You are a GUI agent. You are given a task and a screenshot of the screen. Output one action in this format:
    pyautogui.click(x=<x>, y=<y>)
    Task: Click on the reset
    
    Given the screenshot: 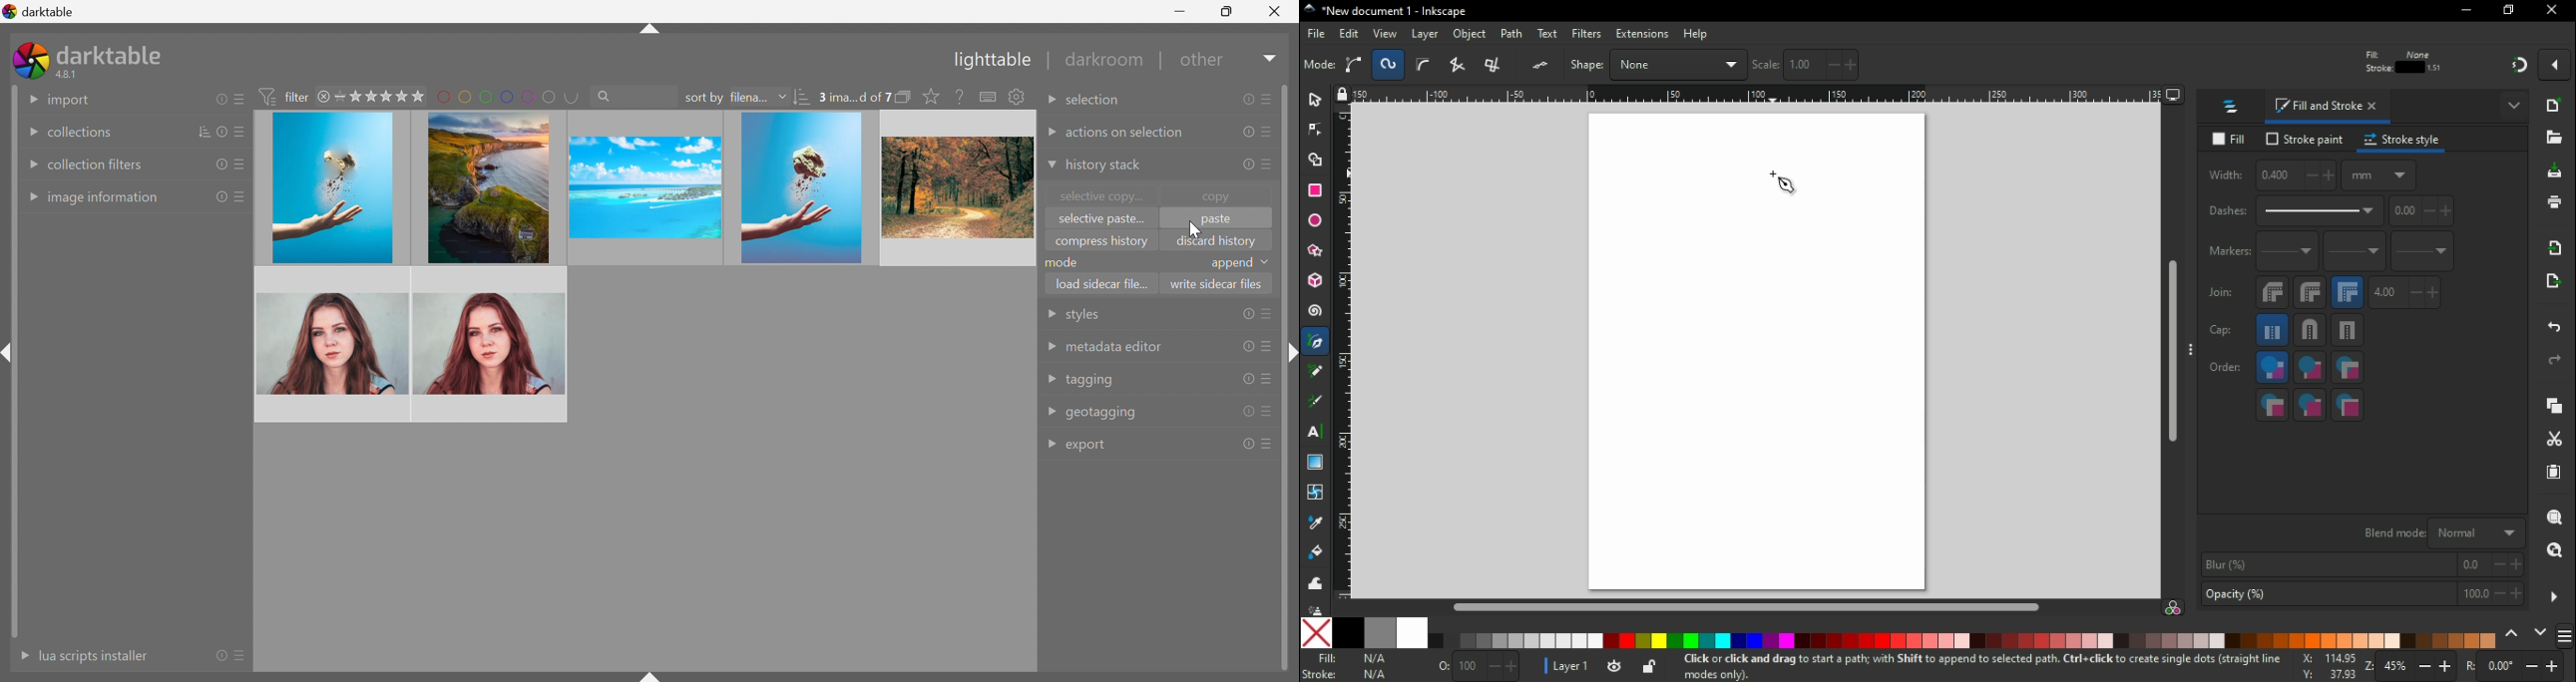 What is the action you would take?
    pyautogui.click(x=1249, y=444)
    